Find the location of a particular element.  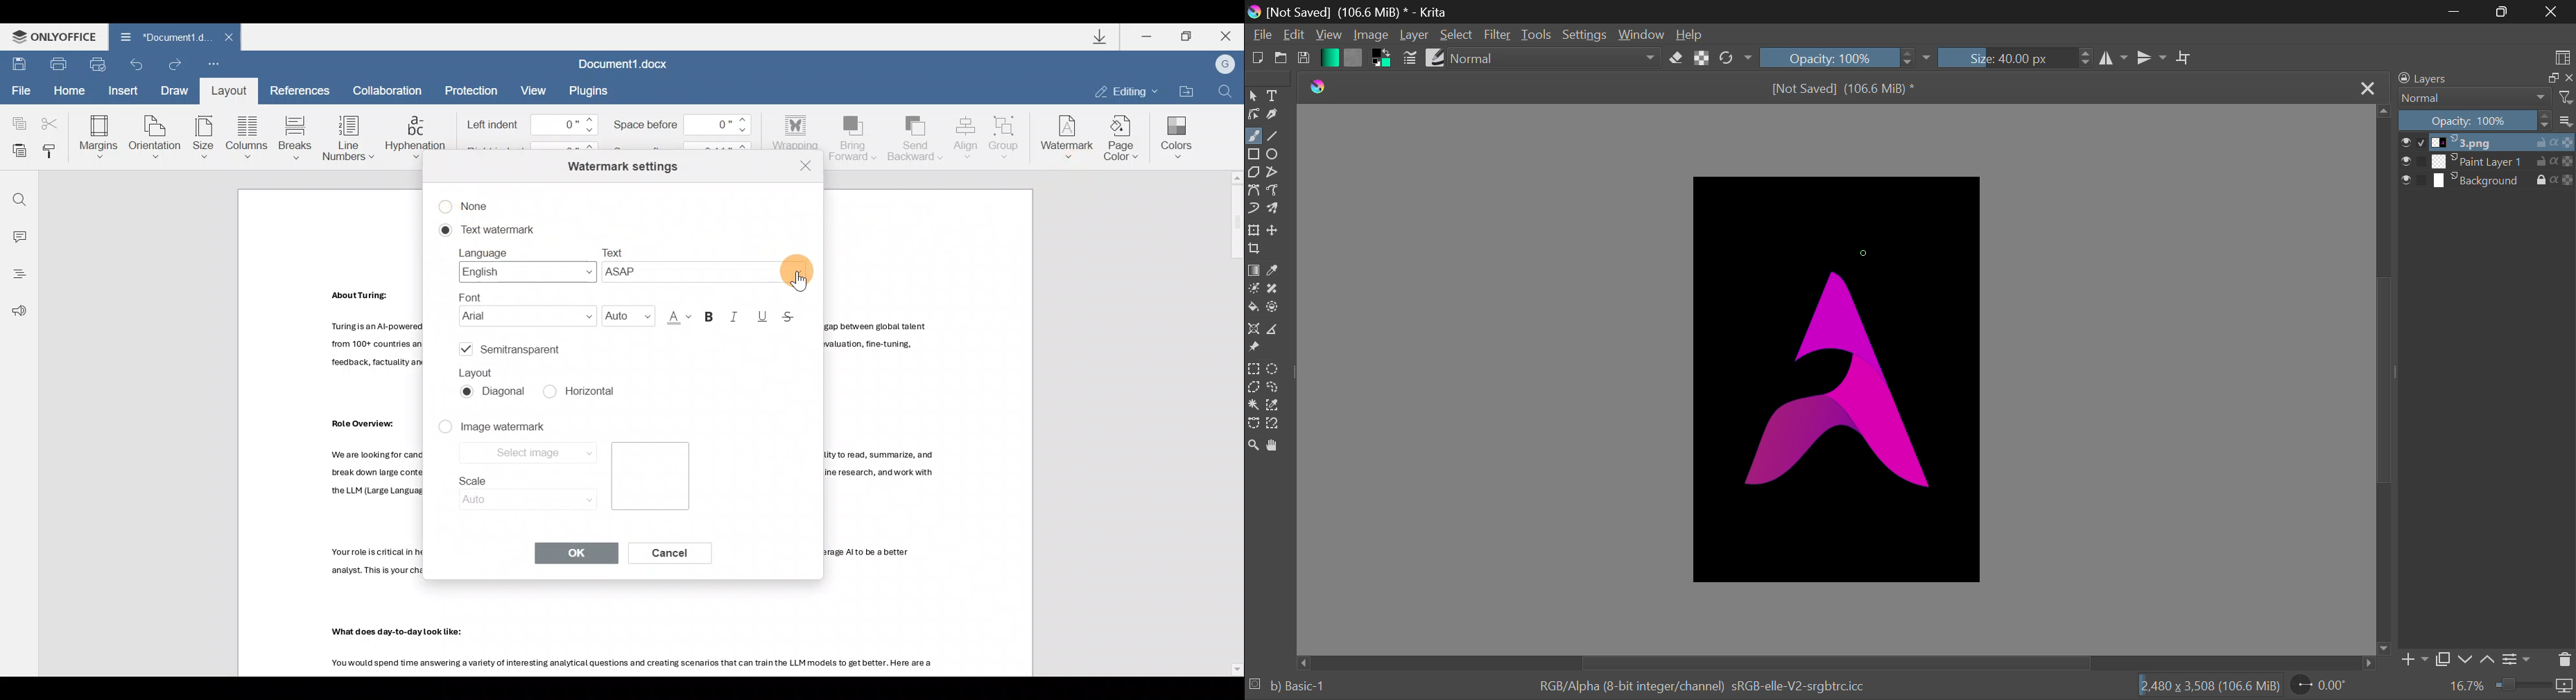

Save is located at coordinates (17, 65).